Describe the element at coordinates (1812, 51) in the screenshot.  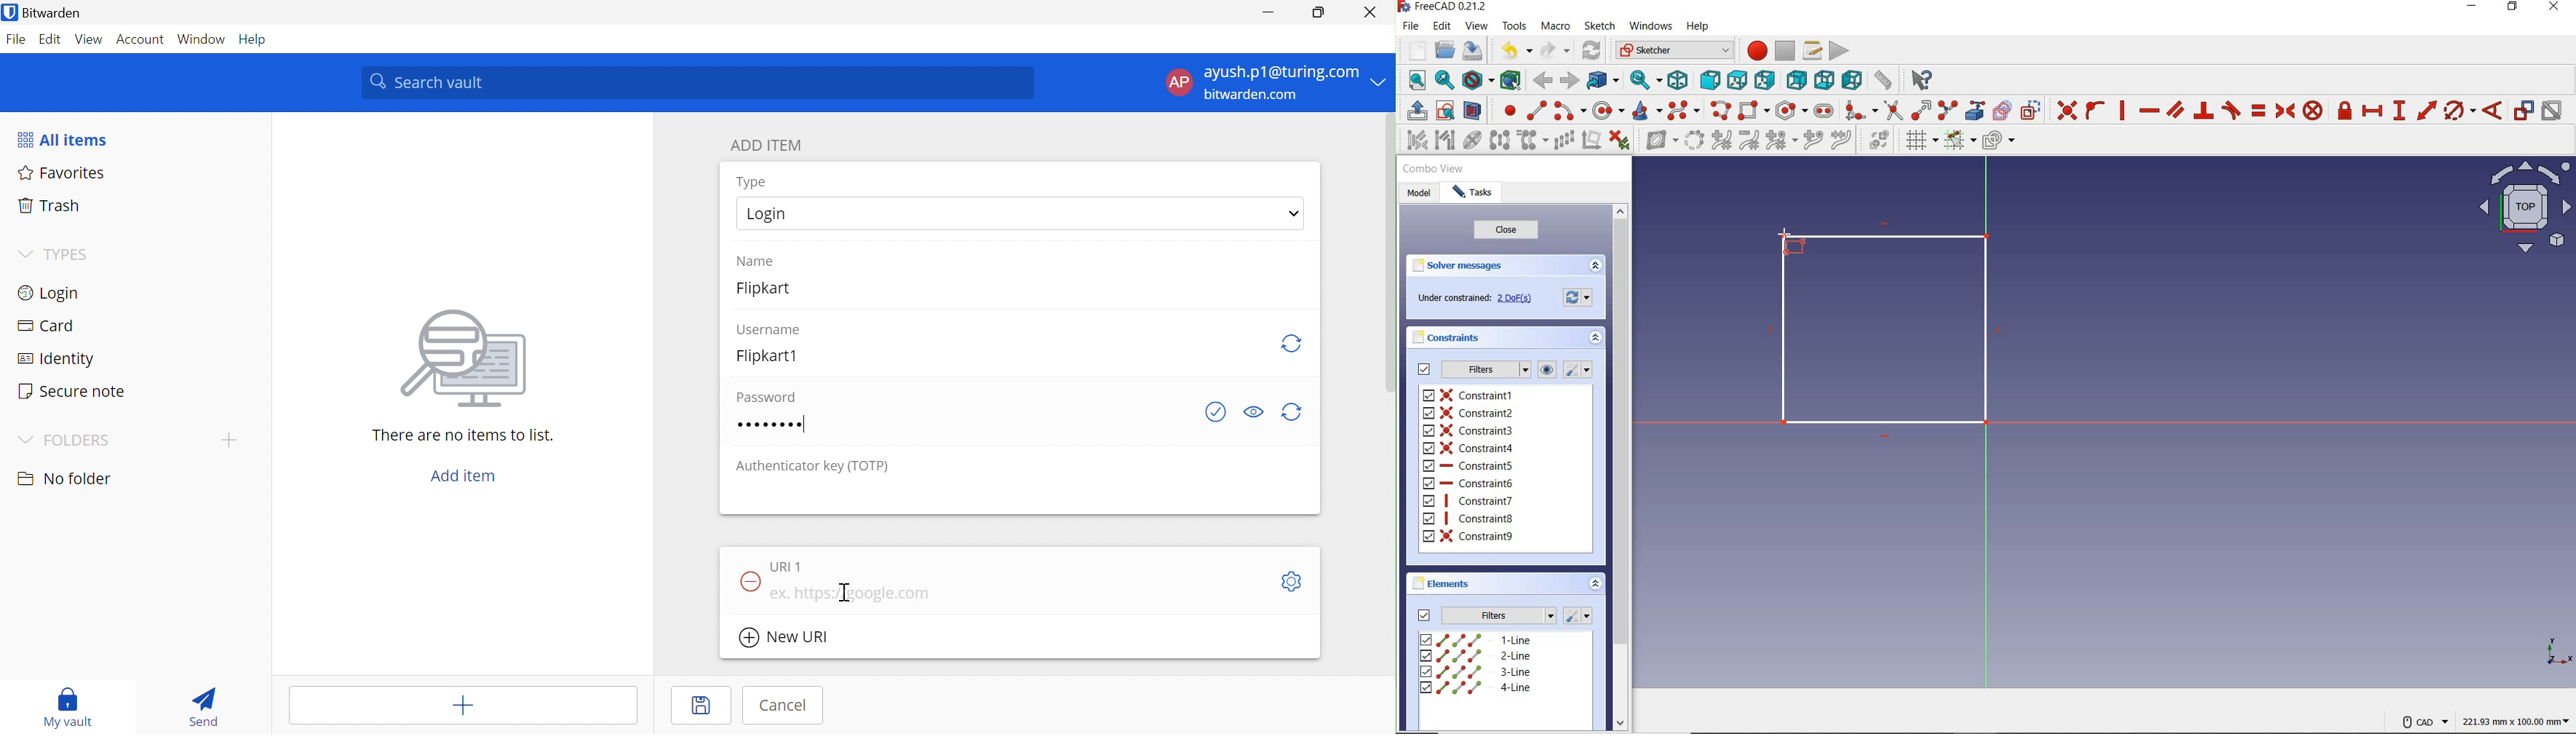
I see `macros` at that location.